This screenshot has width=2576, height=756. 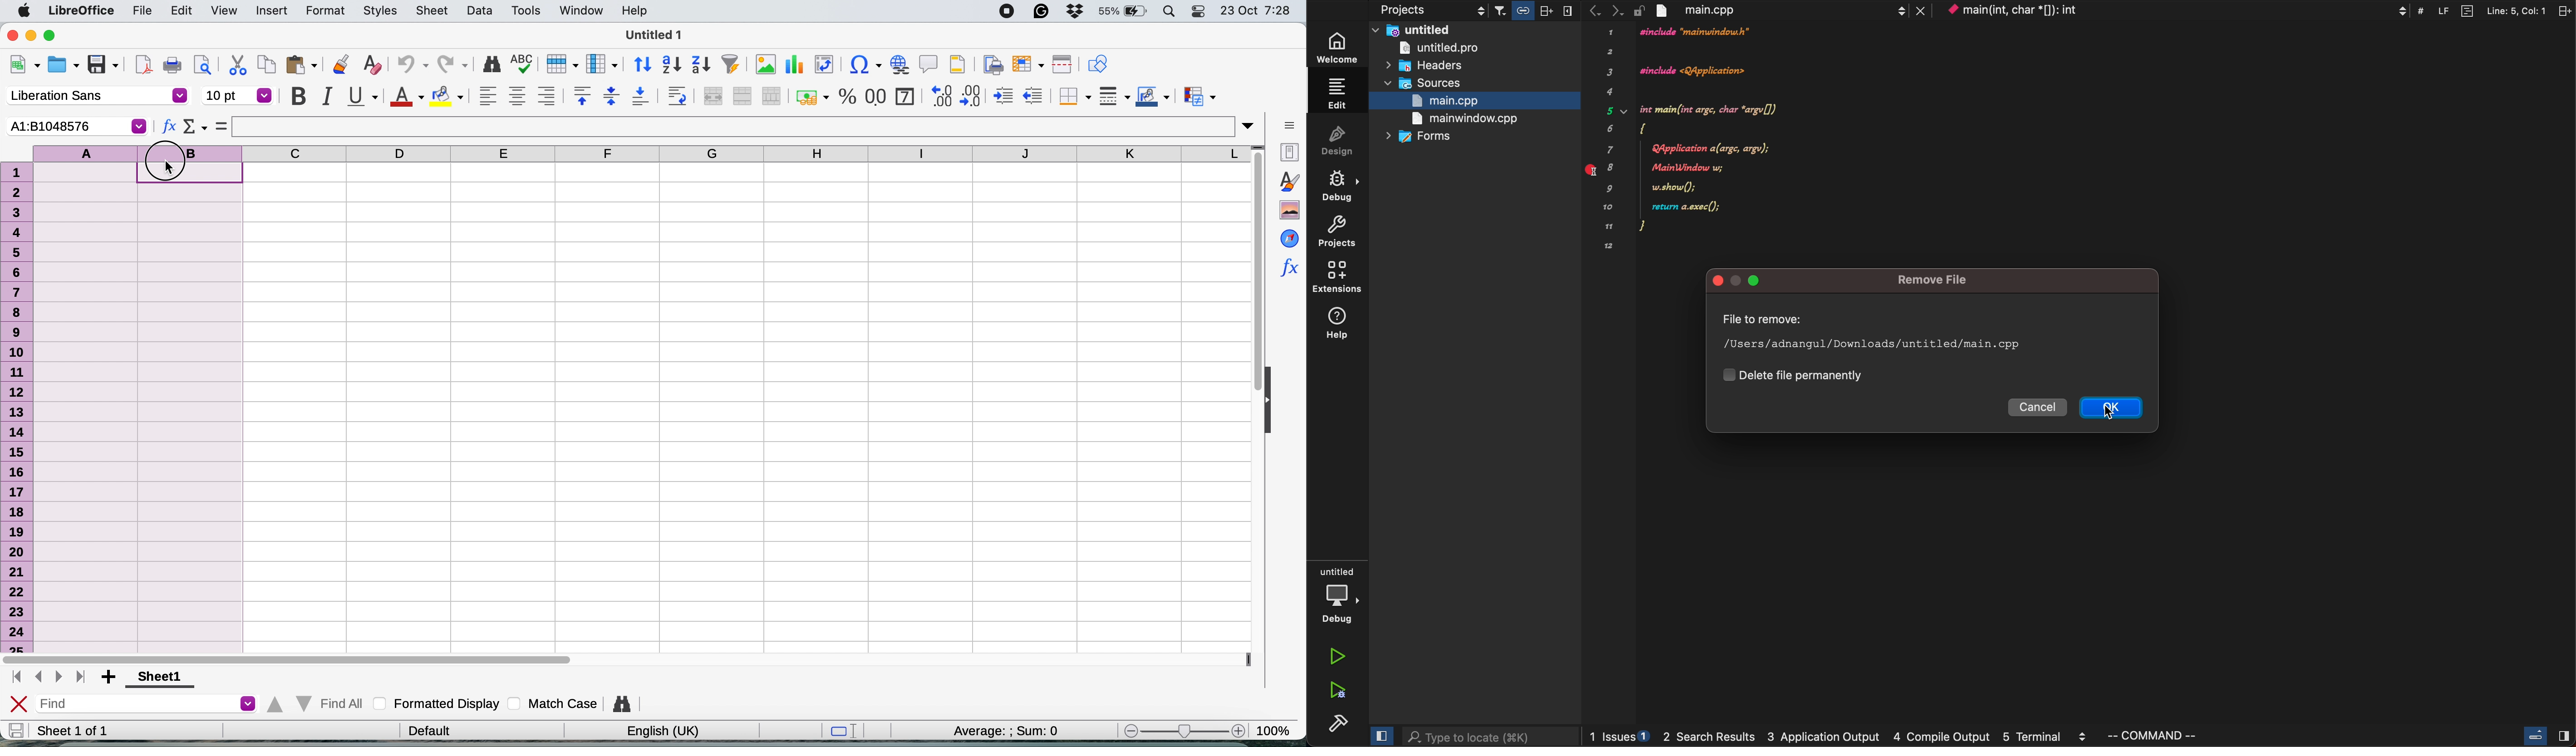 What do you see at coordinates (750, 155) in the screenshot?
I see `columns` at bounding box center [750, 155].